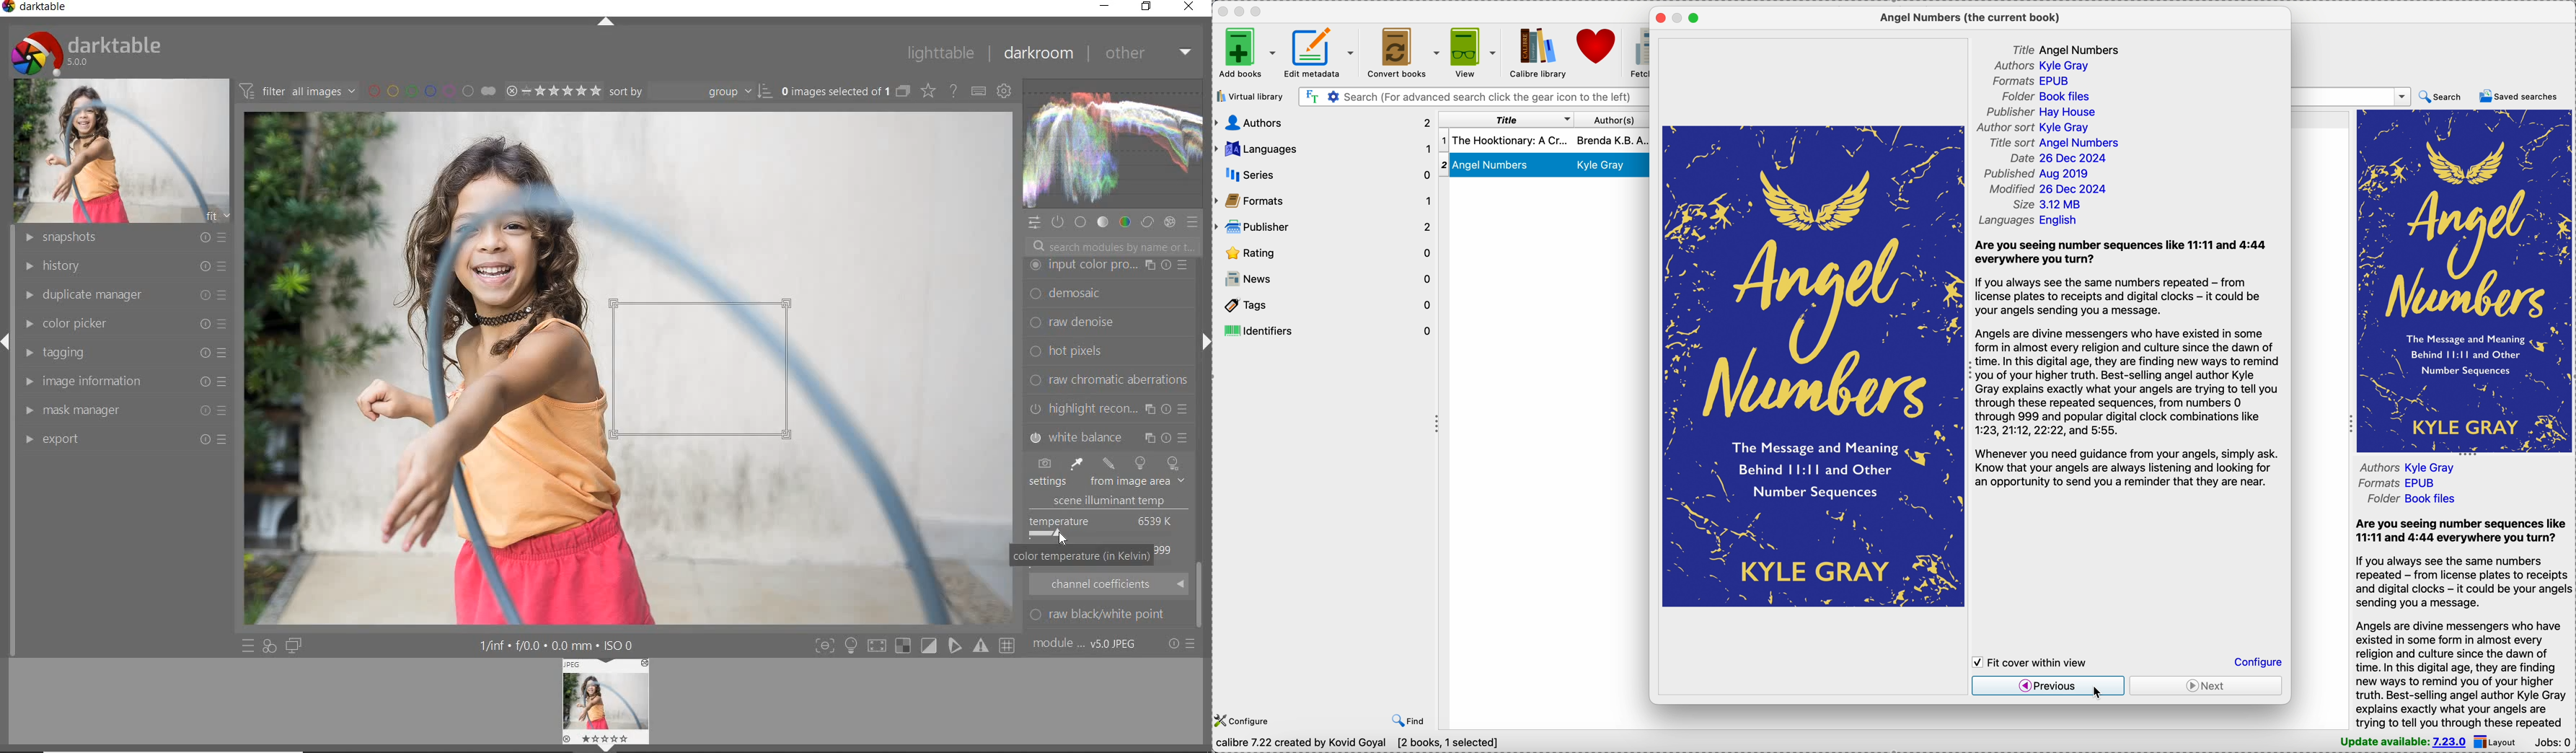 This screenshot has width=2576, height=756. I want to click on waveform, so click(1111, 143).